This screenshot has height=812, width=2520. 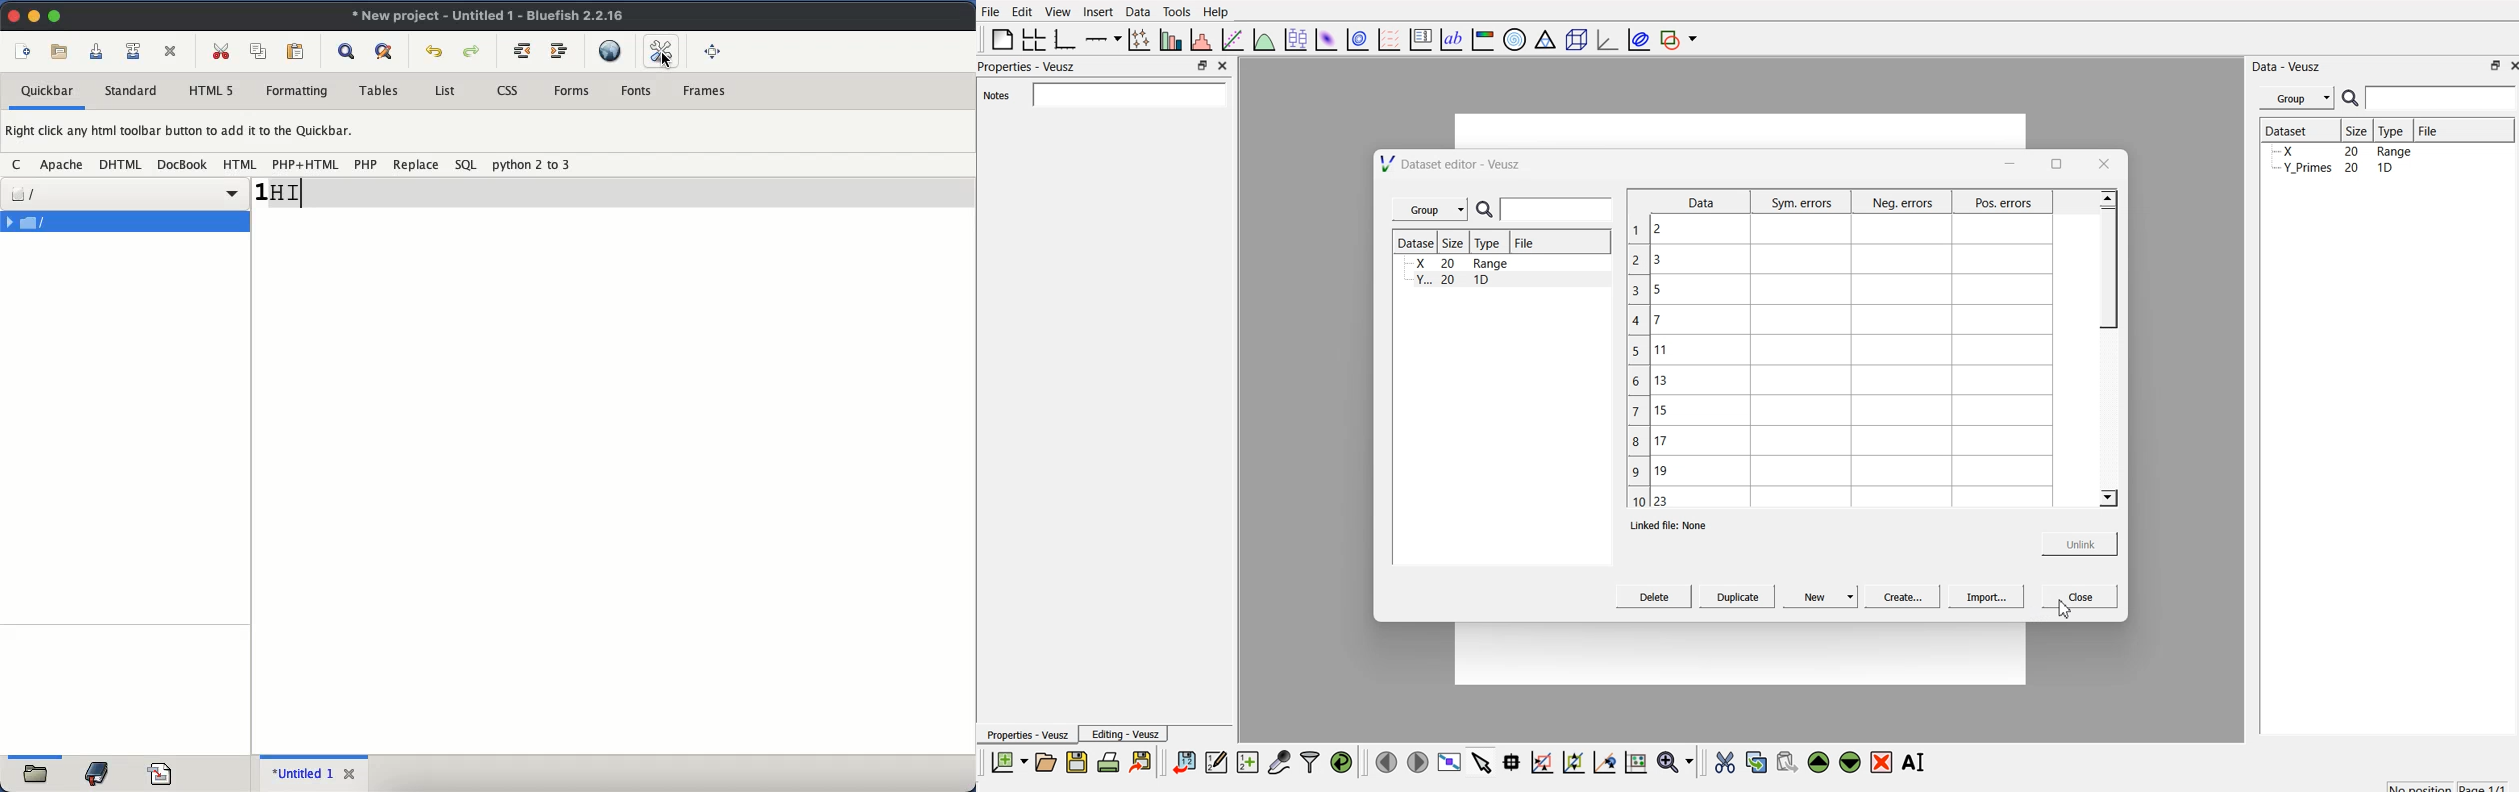 What do you see at coordinates (1169, 41) in the screenshot?
I see `plot bar chart` at bounding box center [1169, 41].